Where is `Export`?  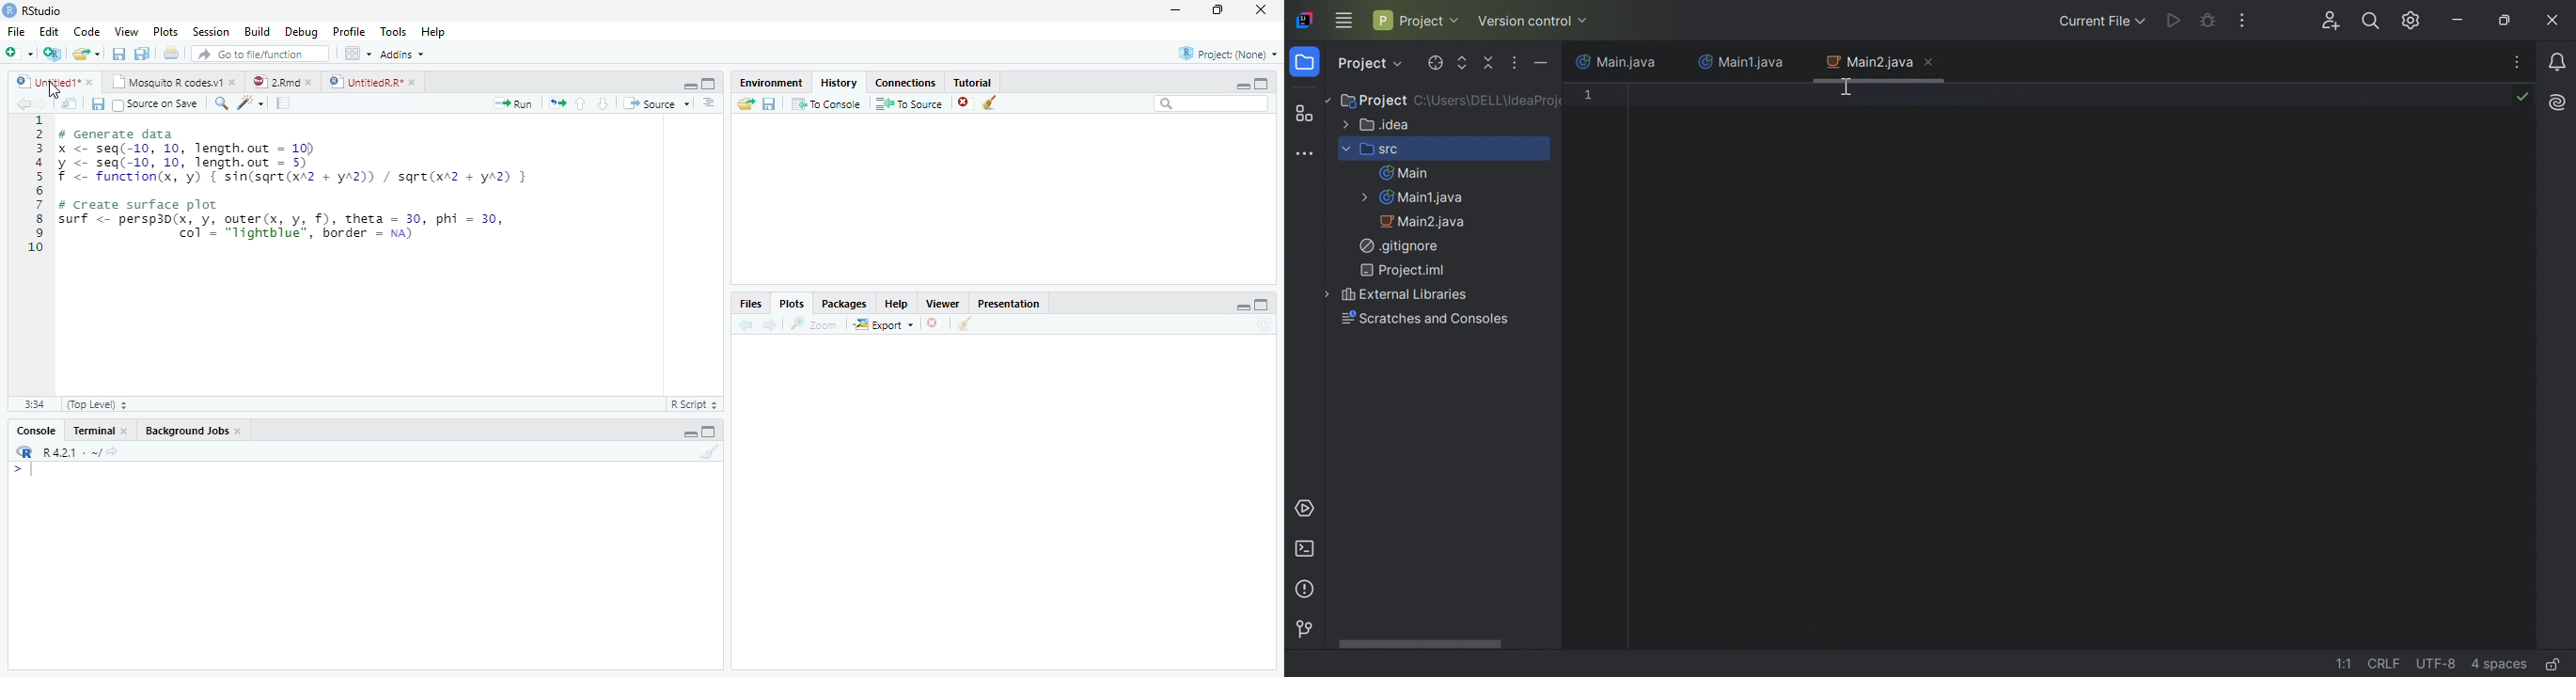 Export is located at coordinates (884, 324).